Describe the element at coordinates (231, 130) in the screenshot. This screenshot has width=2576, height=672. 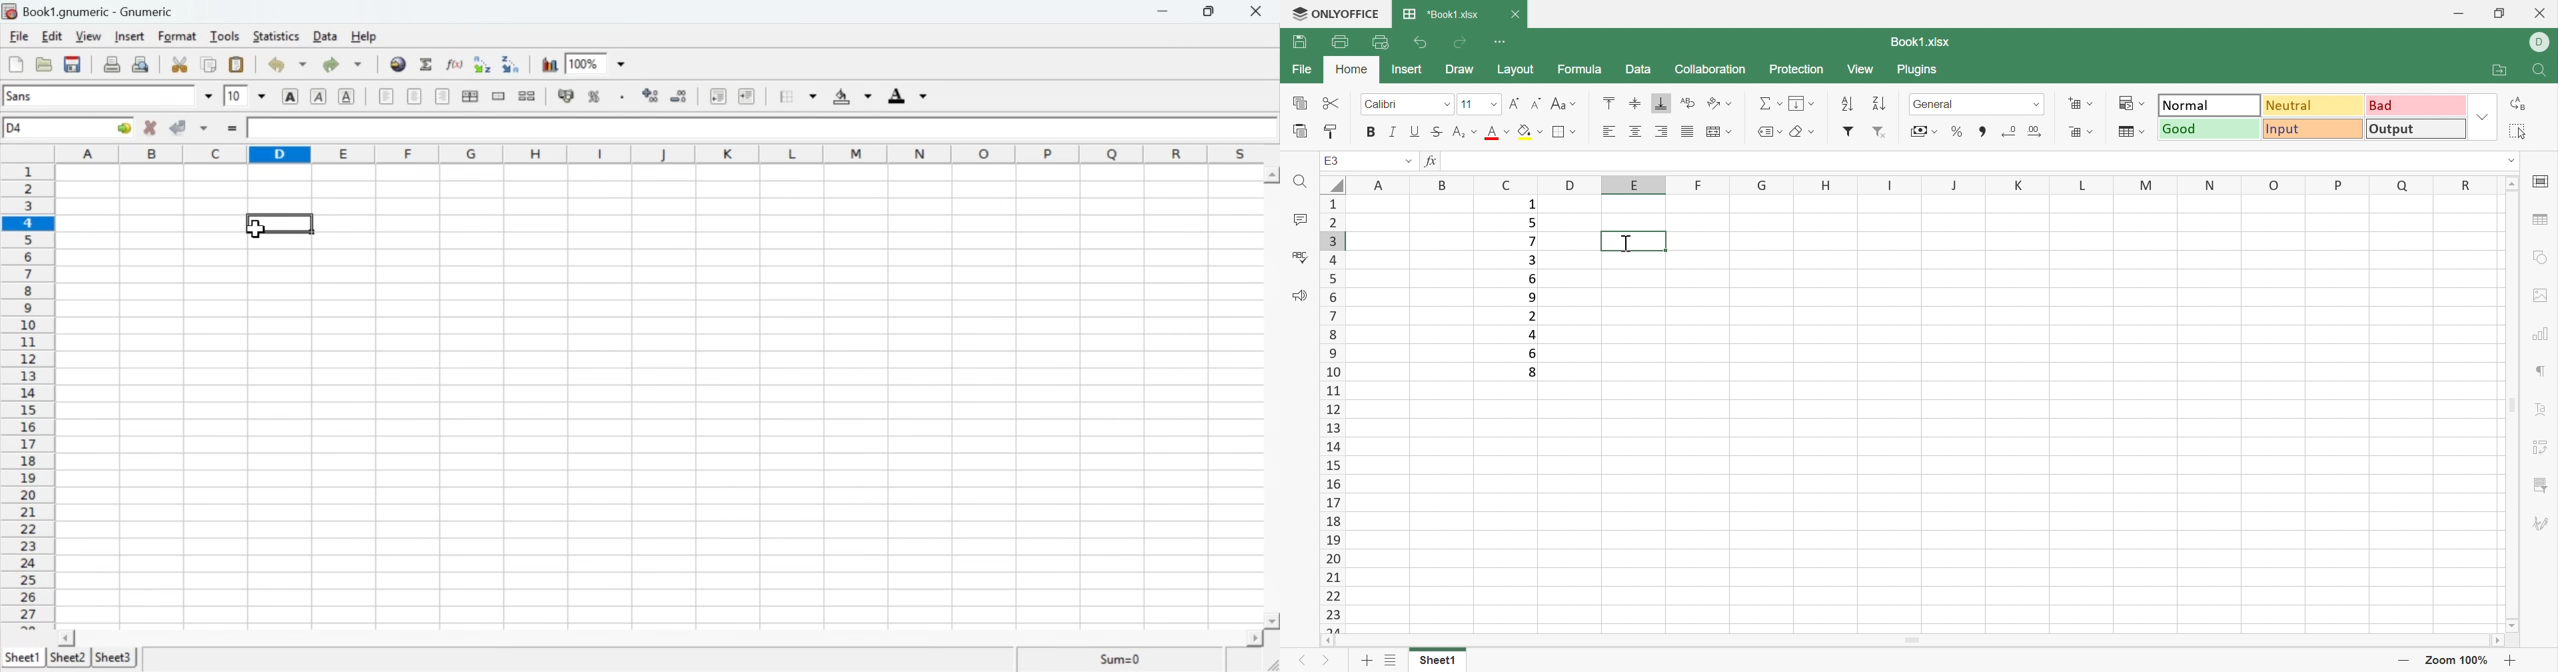
I see `=` at that location.